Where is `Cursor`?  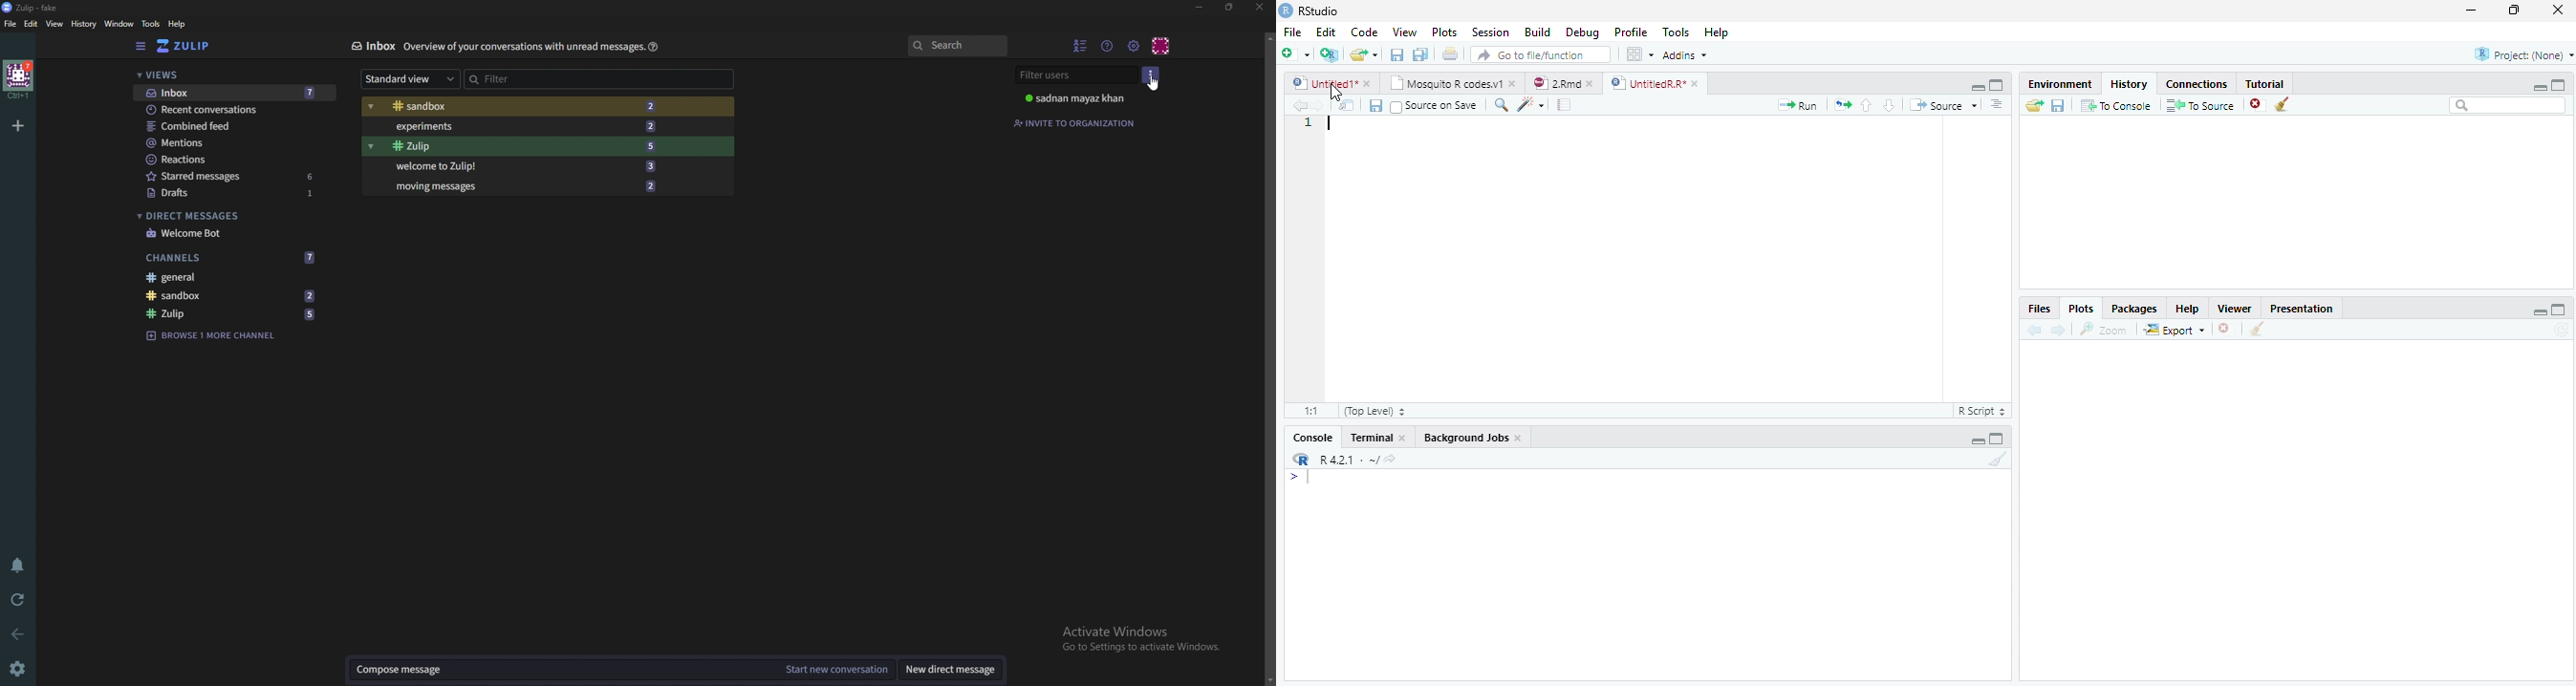
Cursor is located at coordinates (1331, 123).